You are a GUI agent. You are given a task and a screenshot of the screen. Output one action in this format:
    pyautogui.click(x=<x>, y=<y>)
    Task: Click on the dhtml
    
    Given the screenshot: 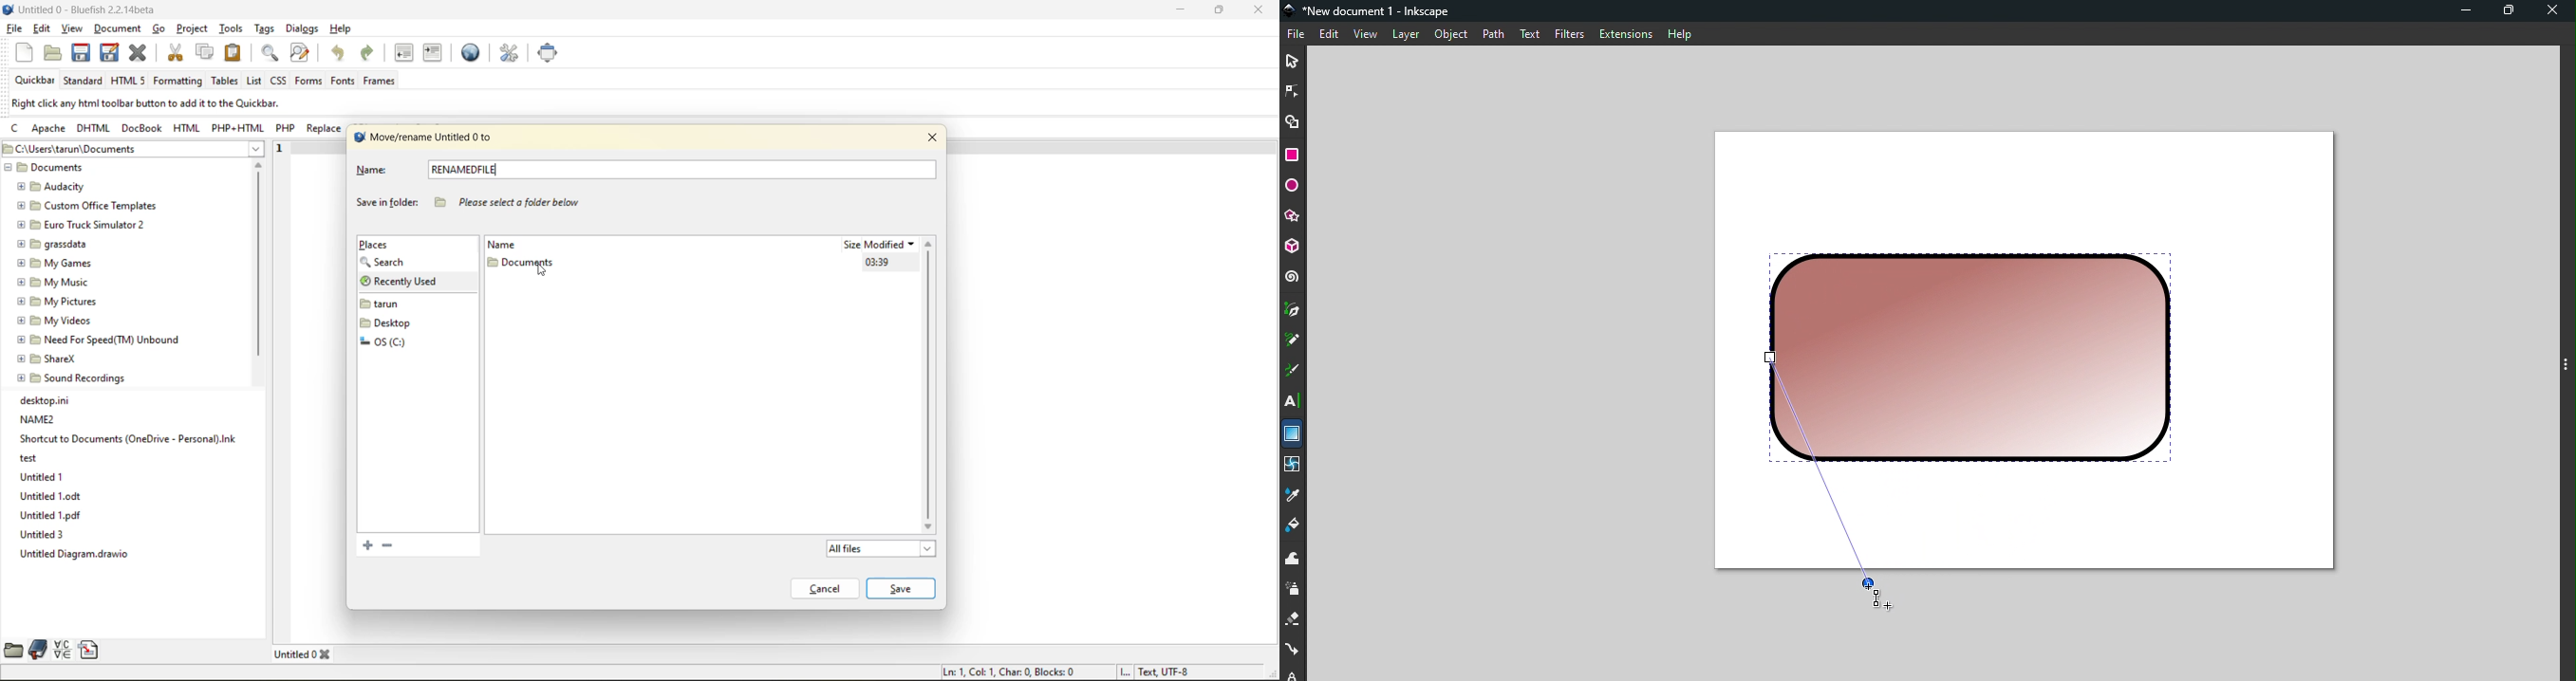 What is the action you would take?
    pyautogui.click(x=92, y=129)
    